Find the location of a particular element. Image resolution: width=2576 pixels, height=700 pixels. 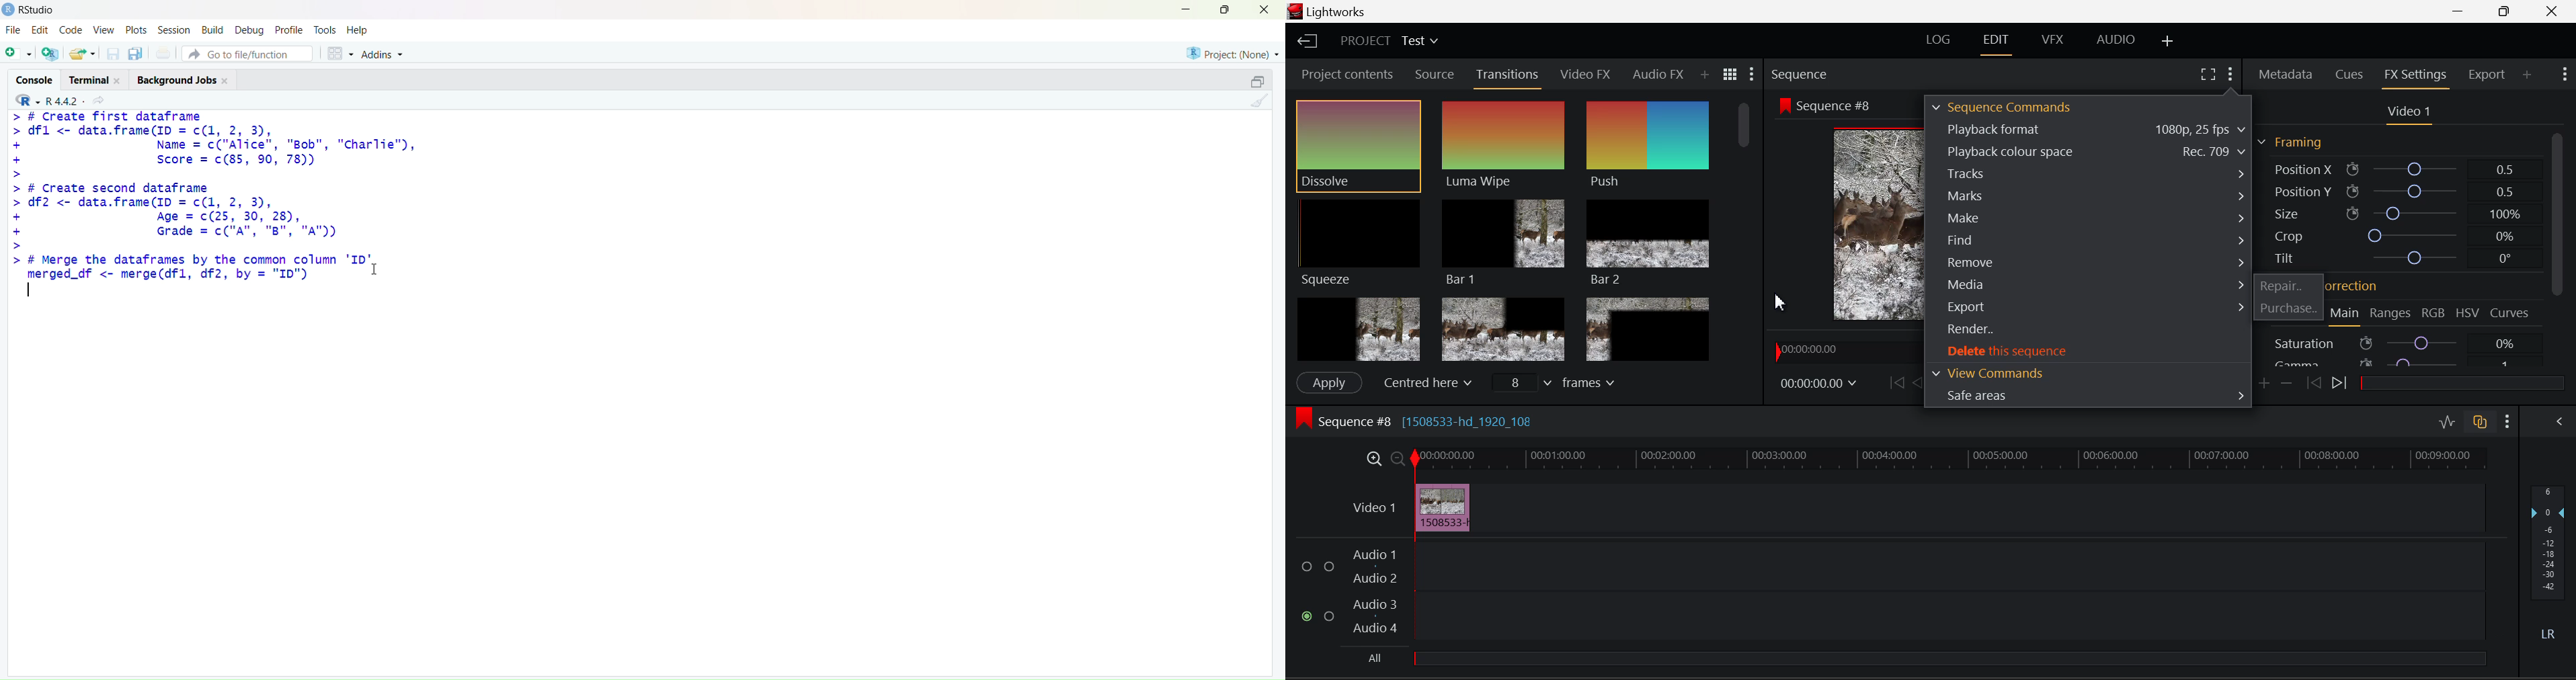

Sequence Commands is located at coordinates (2003, 106).